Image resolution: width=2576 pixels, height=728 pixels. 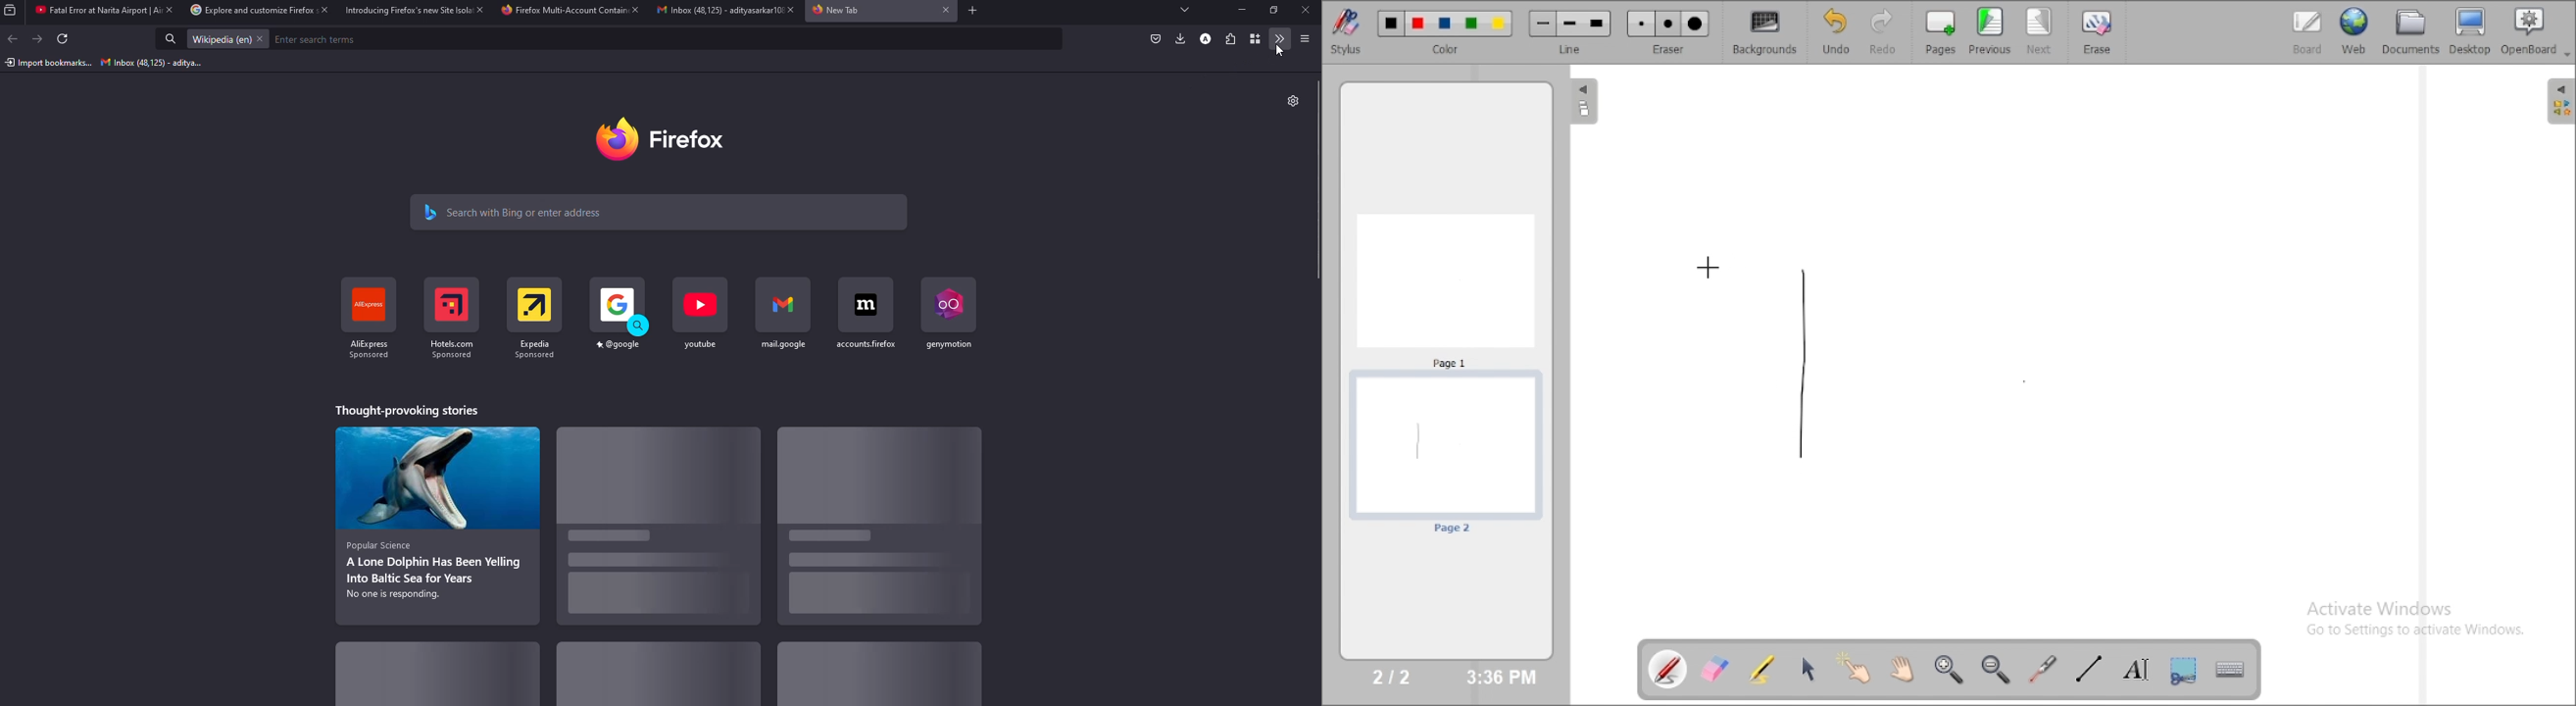 What do you see at coordinates (2088, 668) in the screenshot?
I see `draw lines` at bounding box center [2088, 668].